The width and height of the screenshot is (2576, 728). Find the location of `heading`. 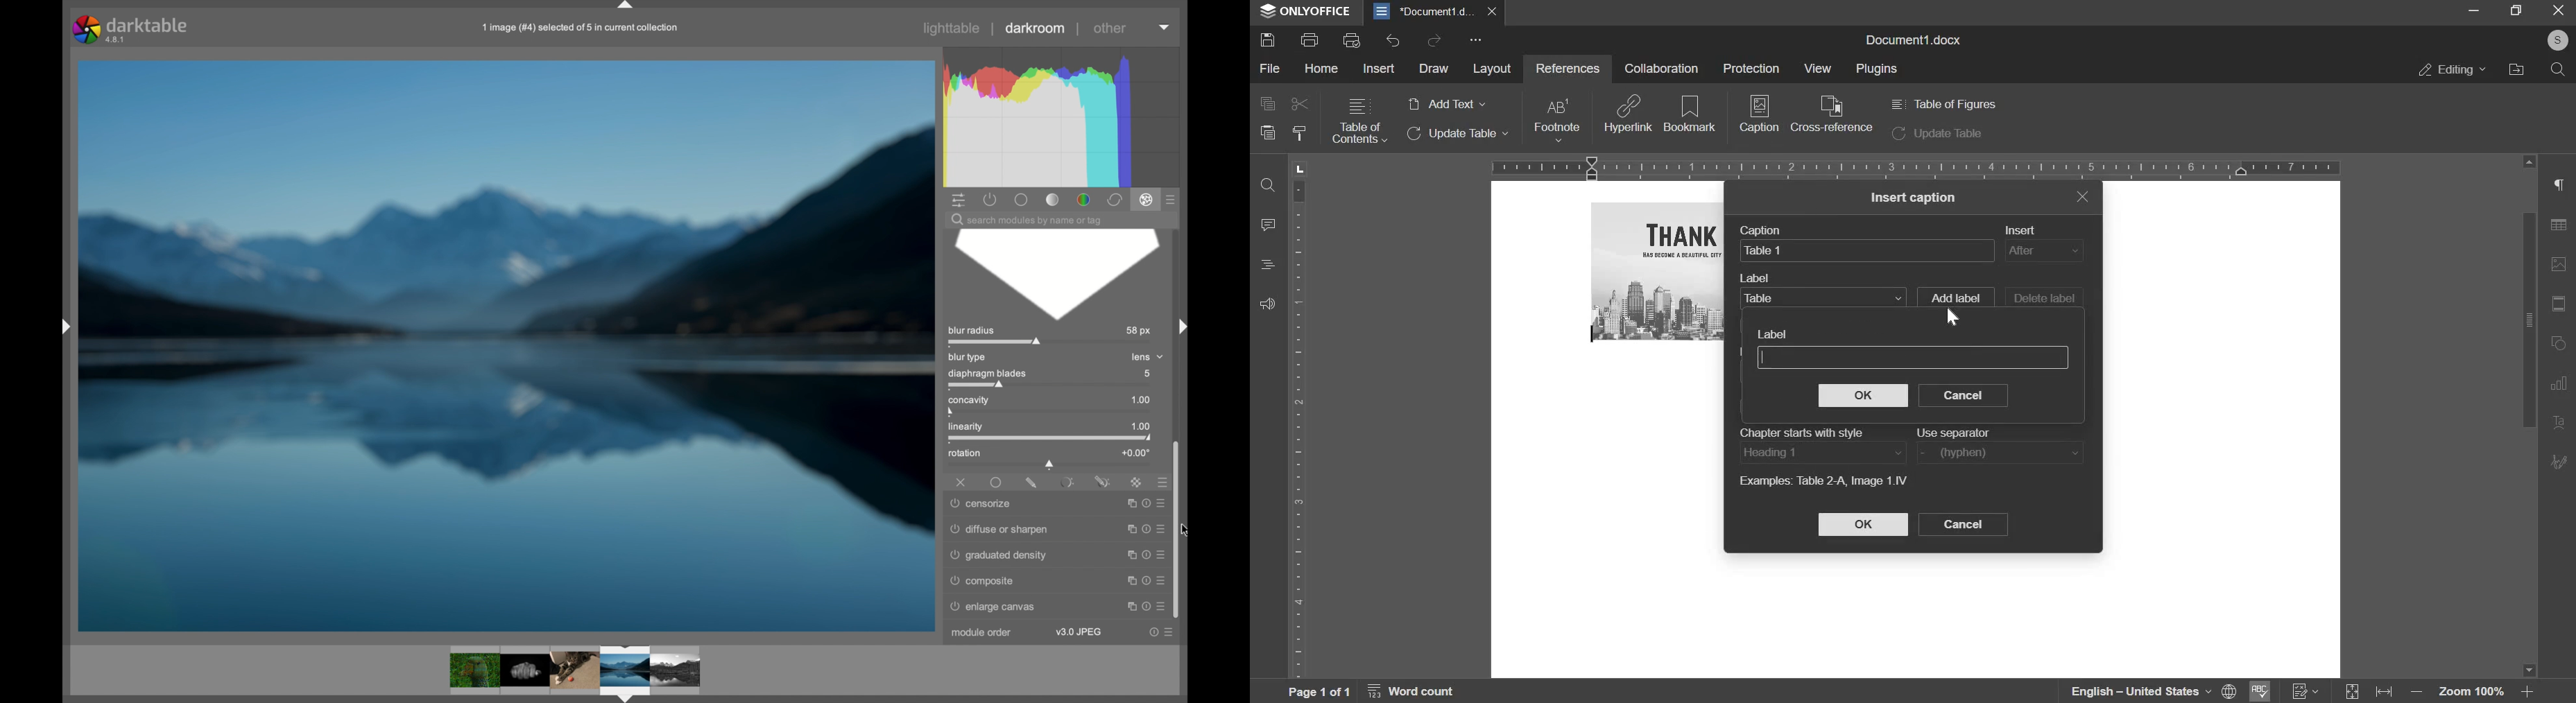

heading is located at coordinates (1821, 452).